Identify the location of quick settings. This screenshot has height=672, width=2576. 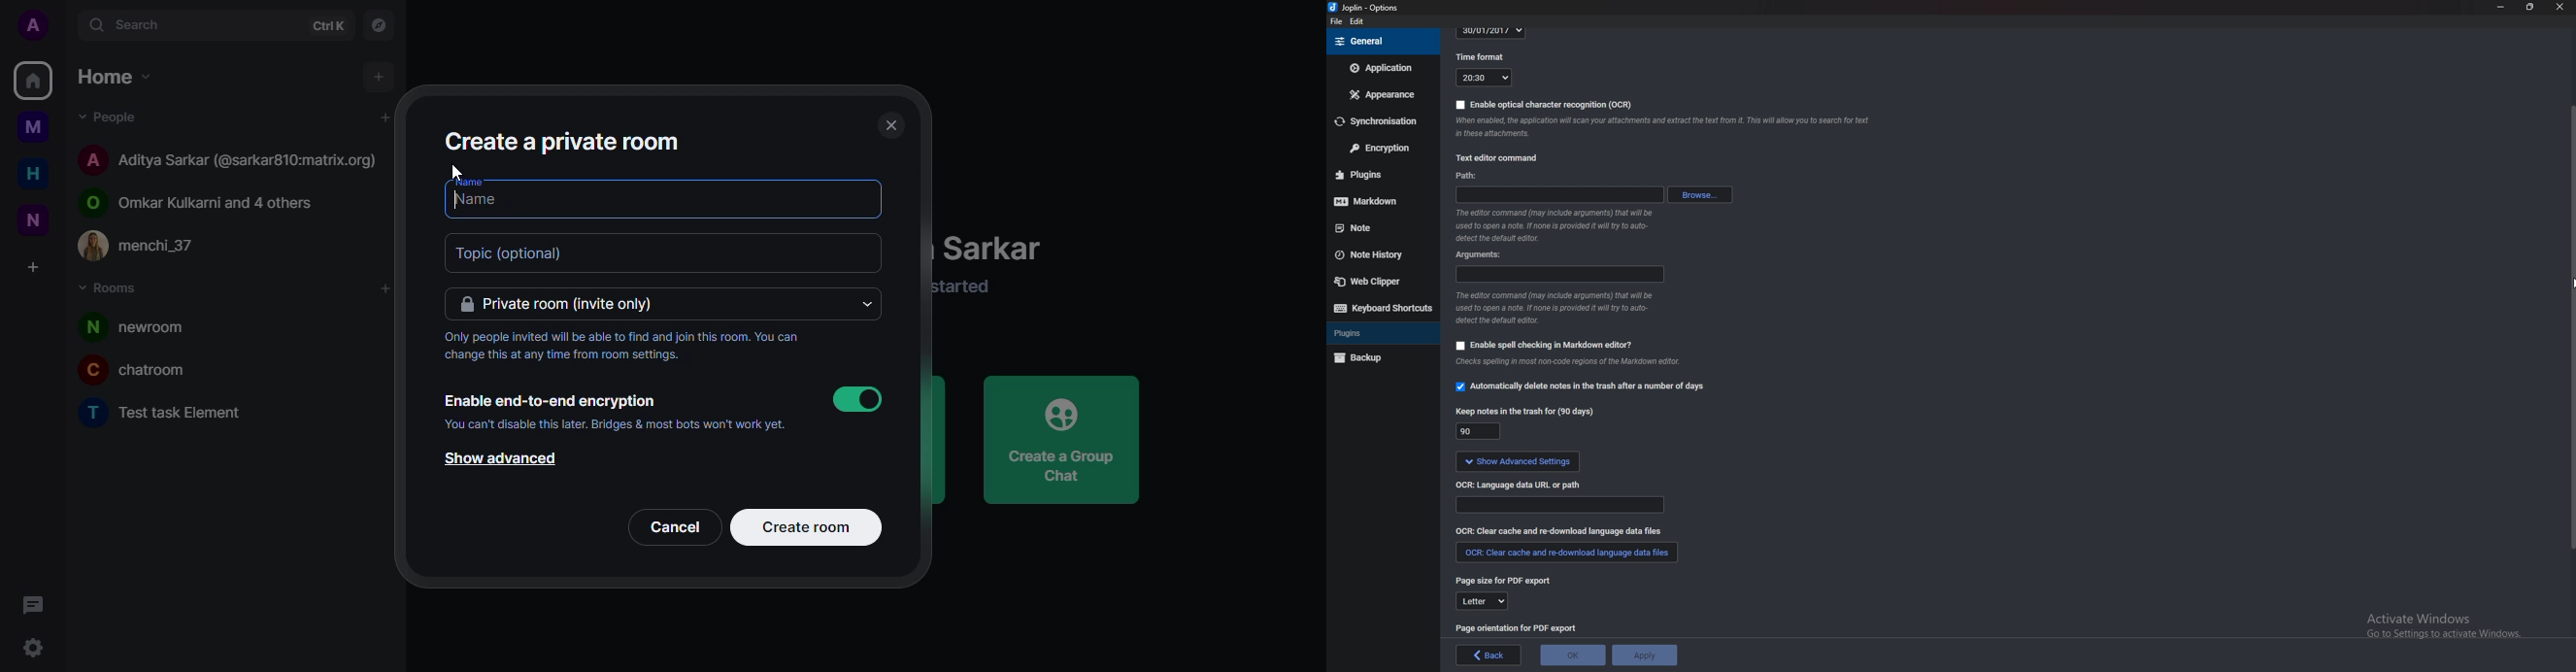
(26, 647).